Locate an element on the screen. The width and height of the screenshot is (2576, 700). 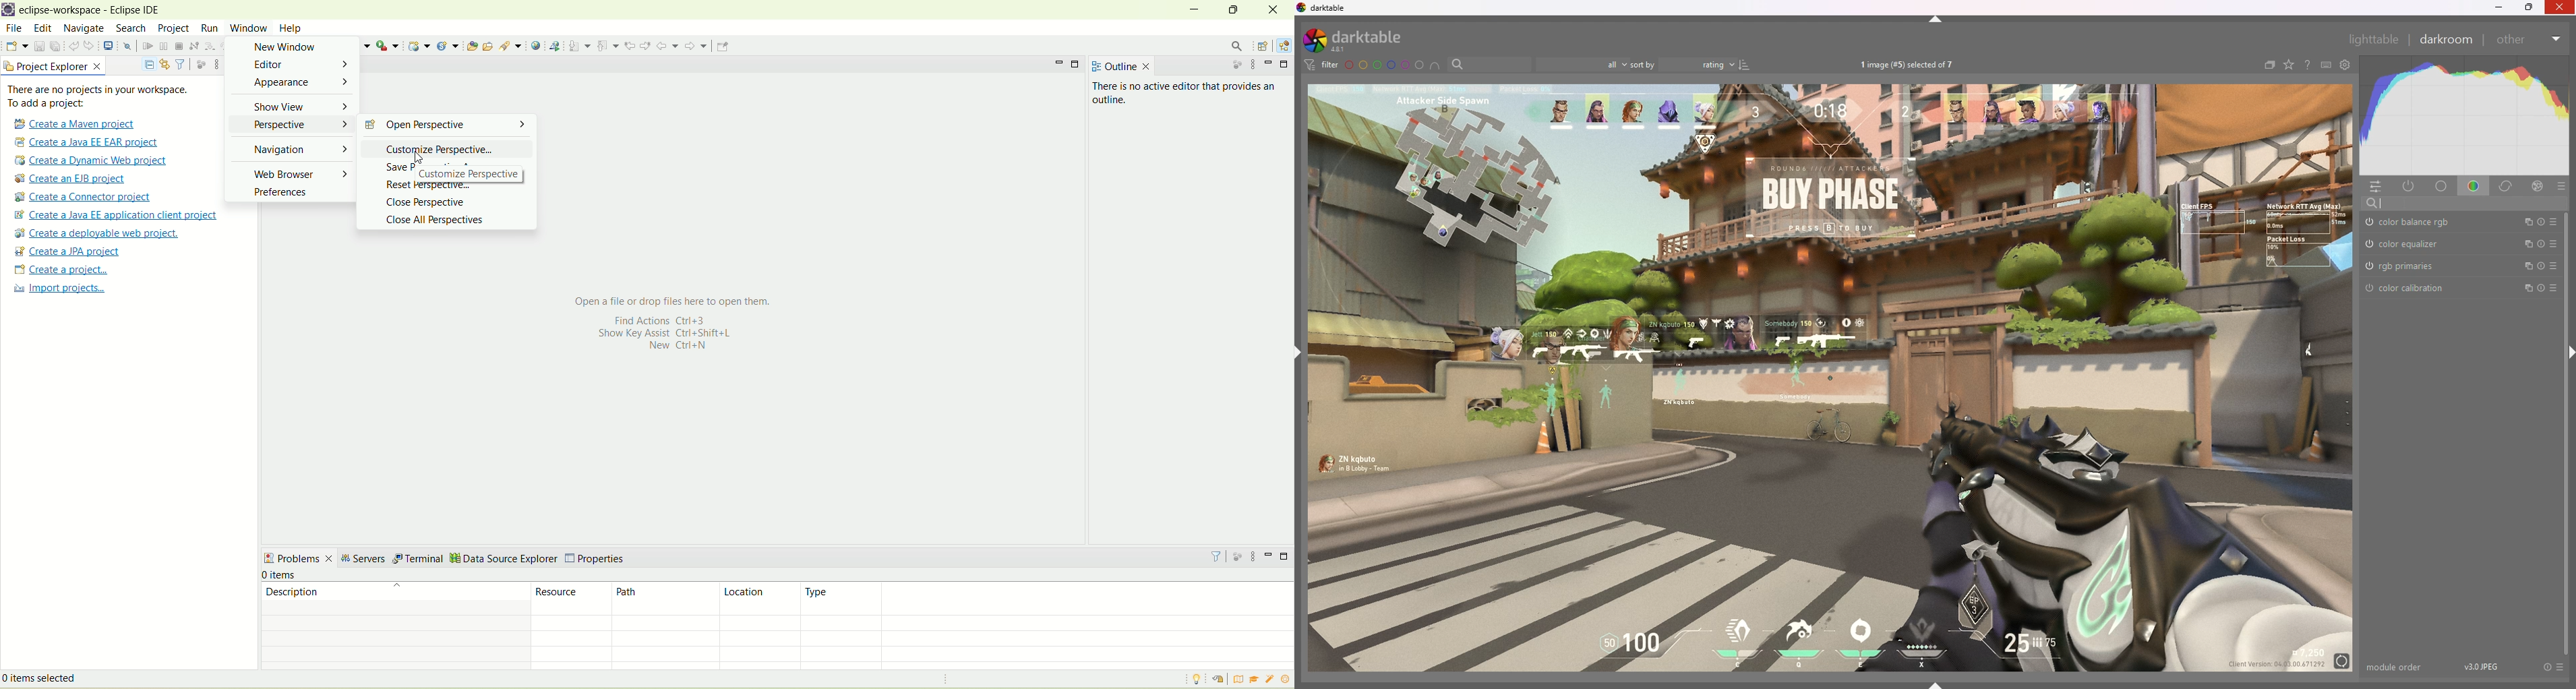
reverse sort is located at coordinates (1745, 65).